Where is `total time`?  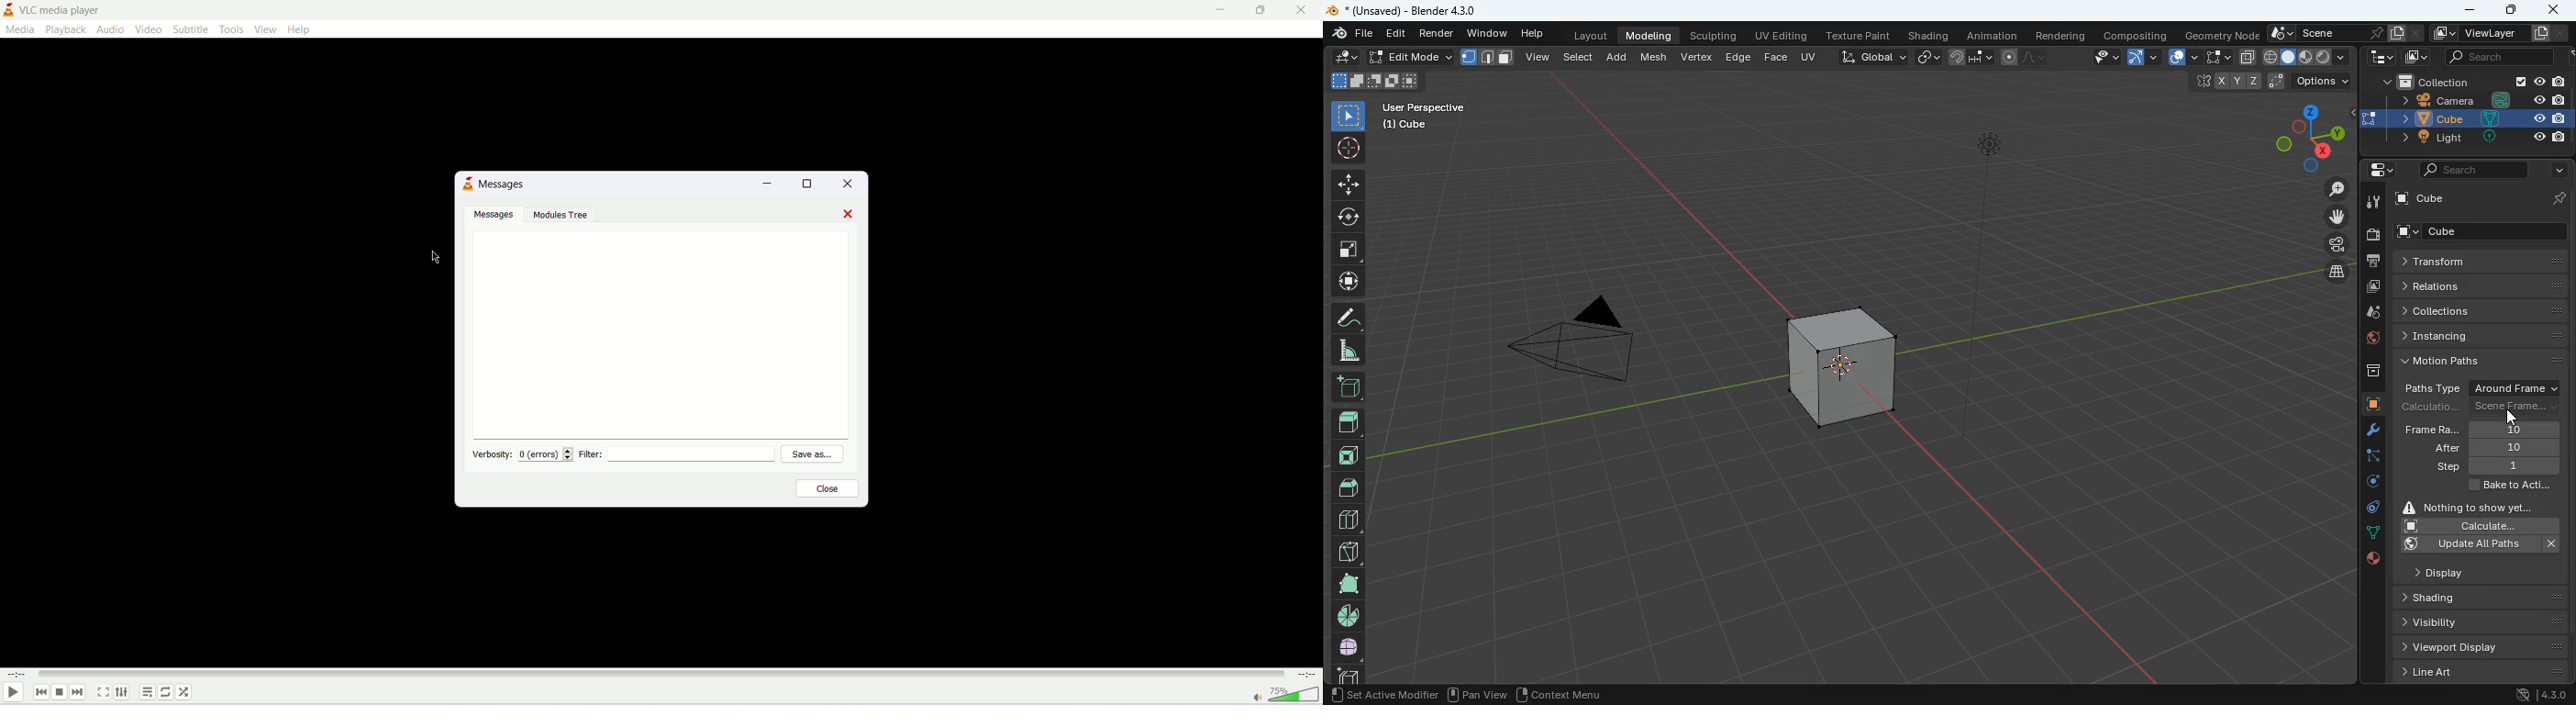
total time is located at coordinates (1308, 676).